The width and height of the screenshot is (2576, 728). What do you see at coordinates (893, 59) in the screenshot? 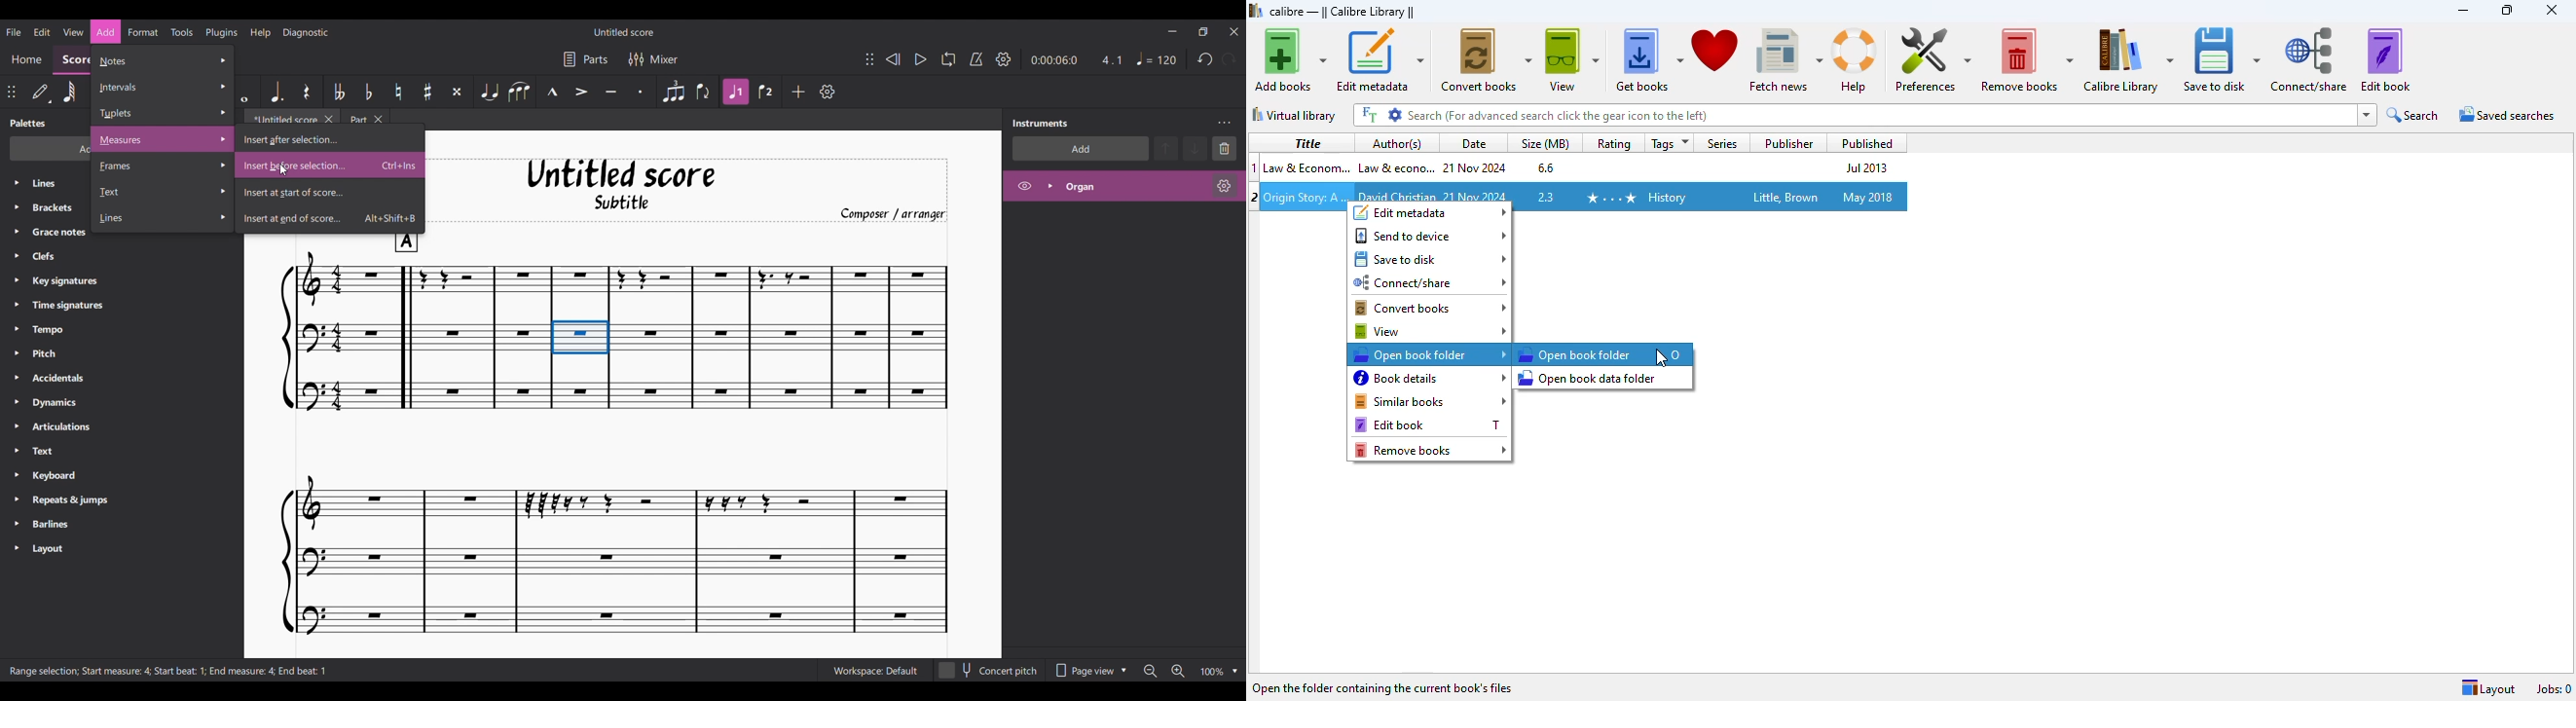
I see `Rewind` at bounding box center [893, 59].